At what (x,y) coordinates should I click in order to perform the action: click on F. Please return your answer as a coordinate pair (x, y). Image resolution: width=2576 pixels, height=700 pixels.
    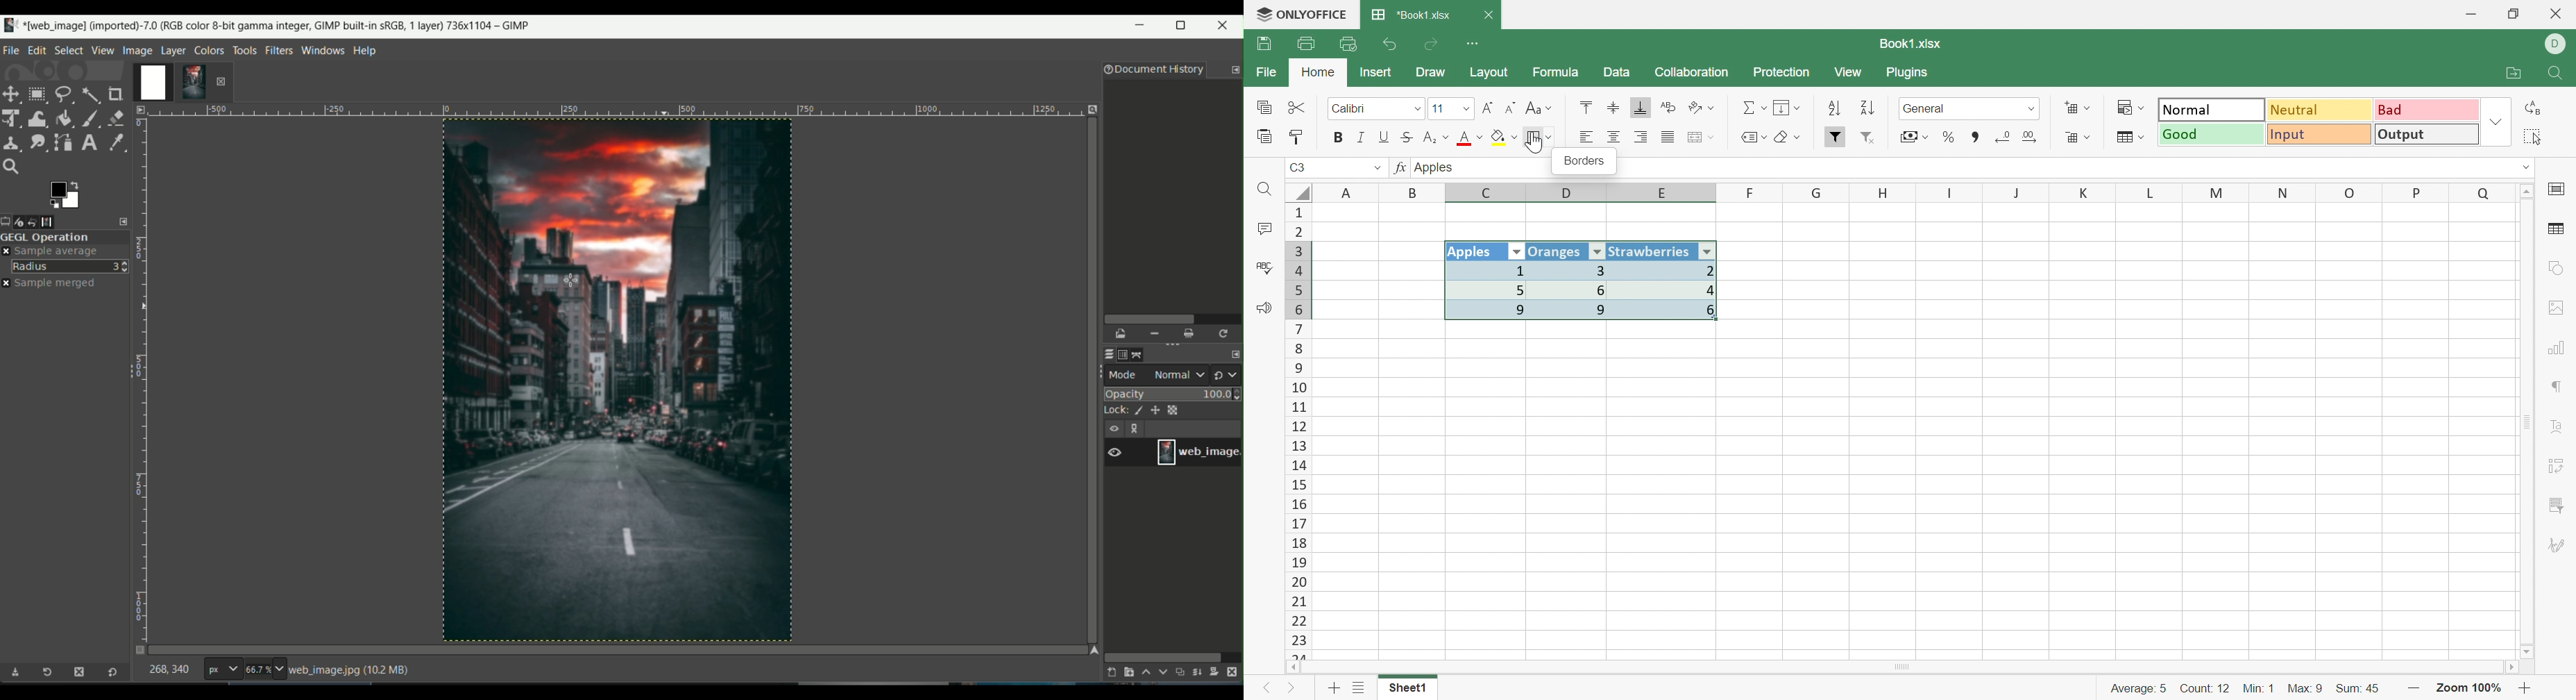
    Looking at the image, I should click on (1751, 192).